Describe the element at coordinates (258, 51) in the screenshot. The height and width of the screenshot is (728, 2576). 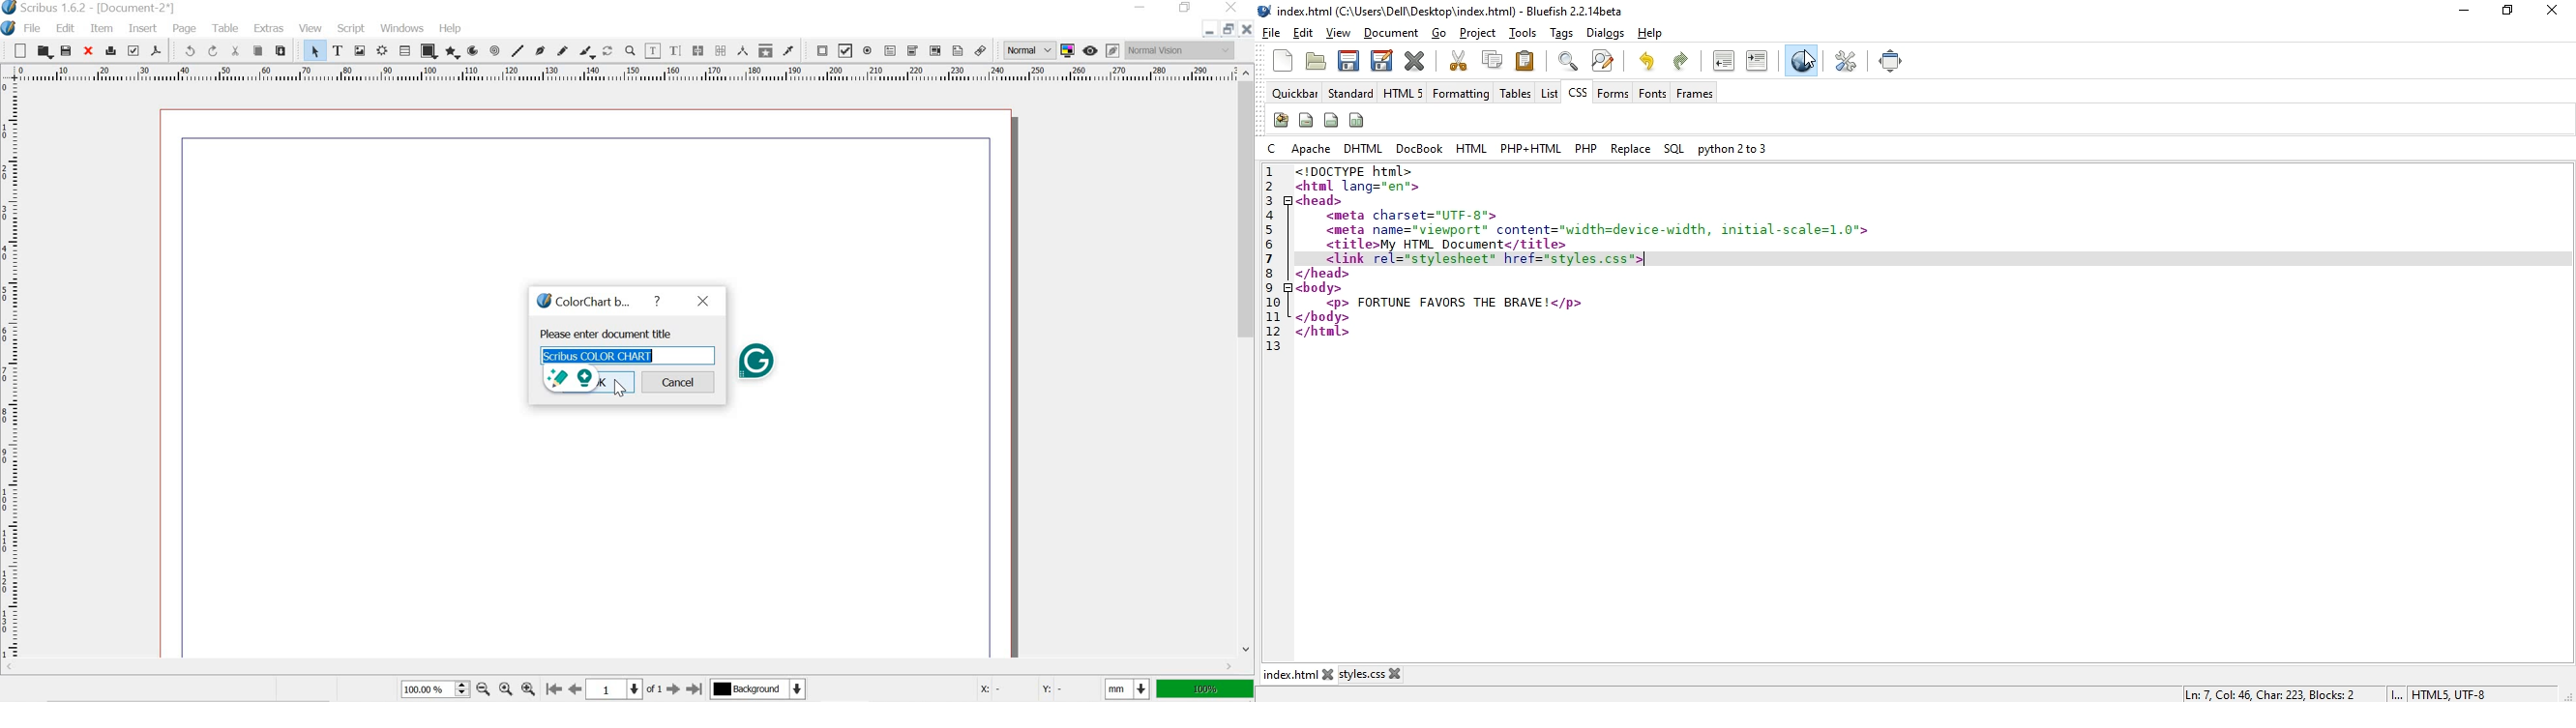
I see `copy` at that location.